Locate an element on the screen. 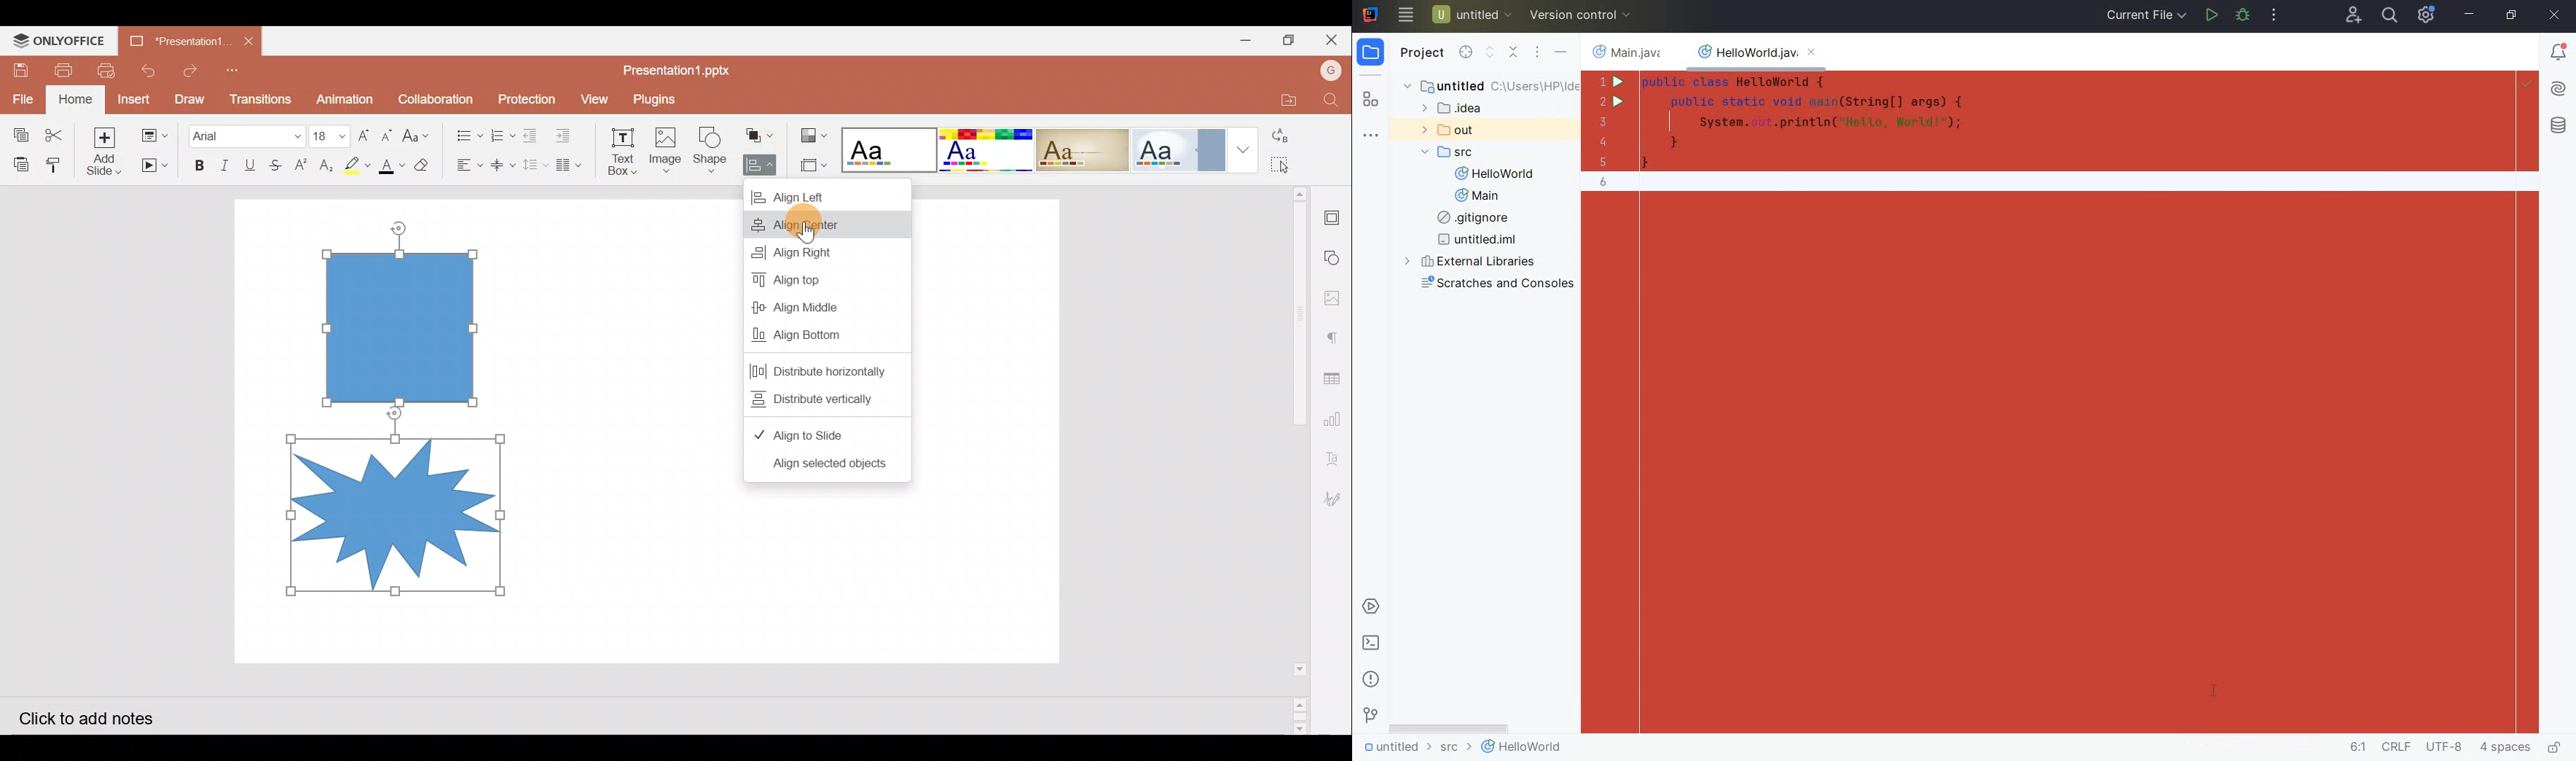 Image resolution: width=2576 pixels, height=784 pixels. Italic is located at coordinates (225, 162).